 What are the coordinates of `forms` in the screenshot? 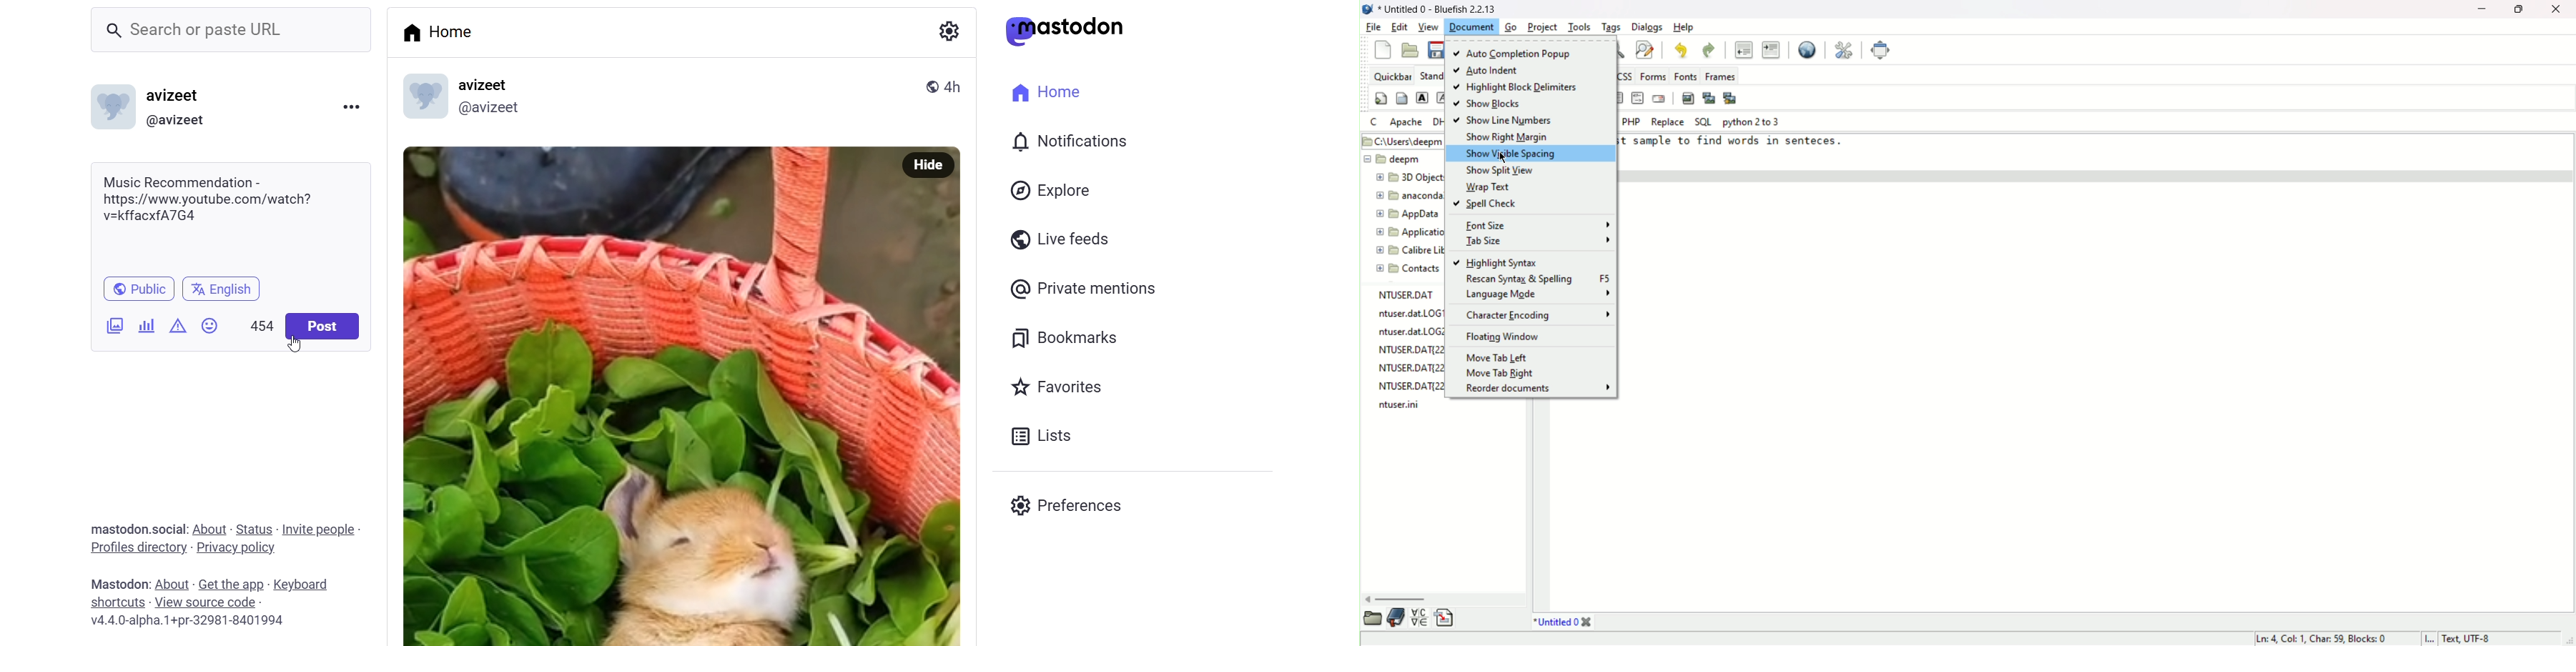 It's located at (1650, 77).